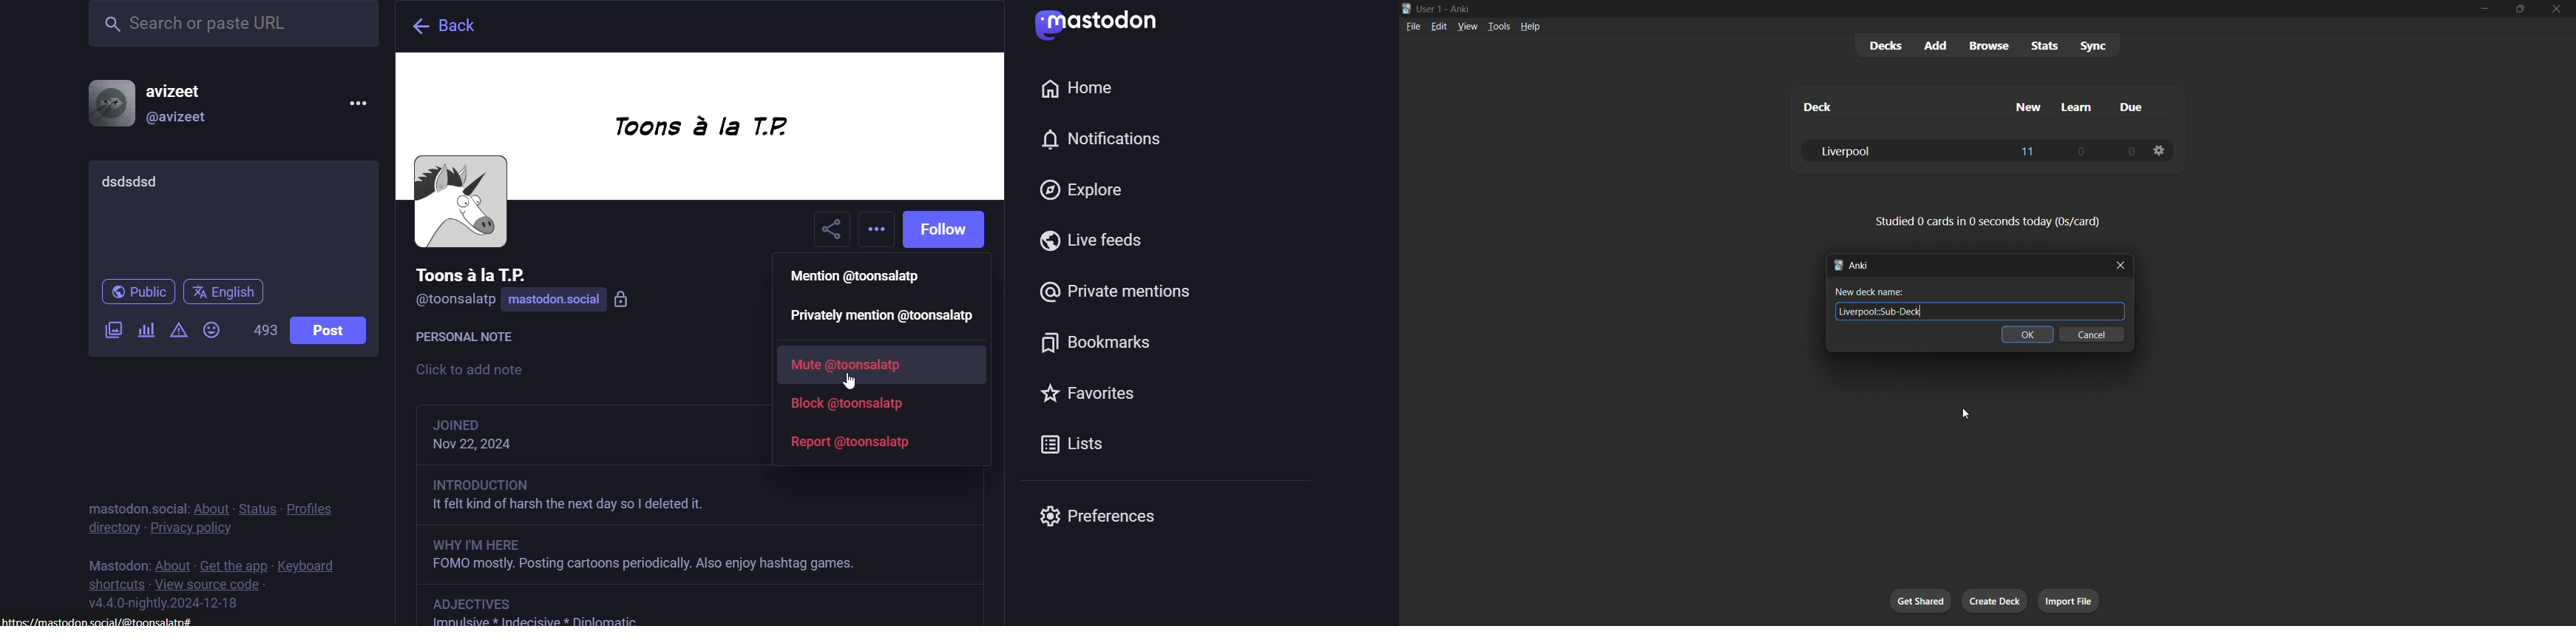  I want to click on ok, so click(2028, 334).